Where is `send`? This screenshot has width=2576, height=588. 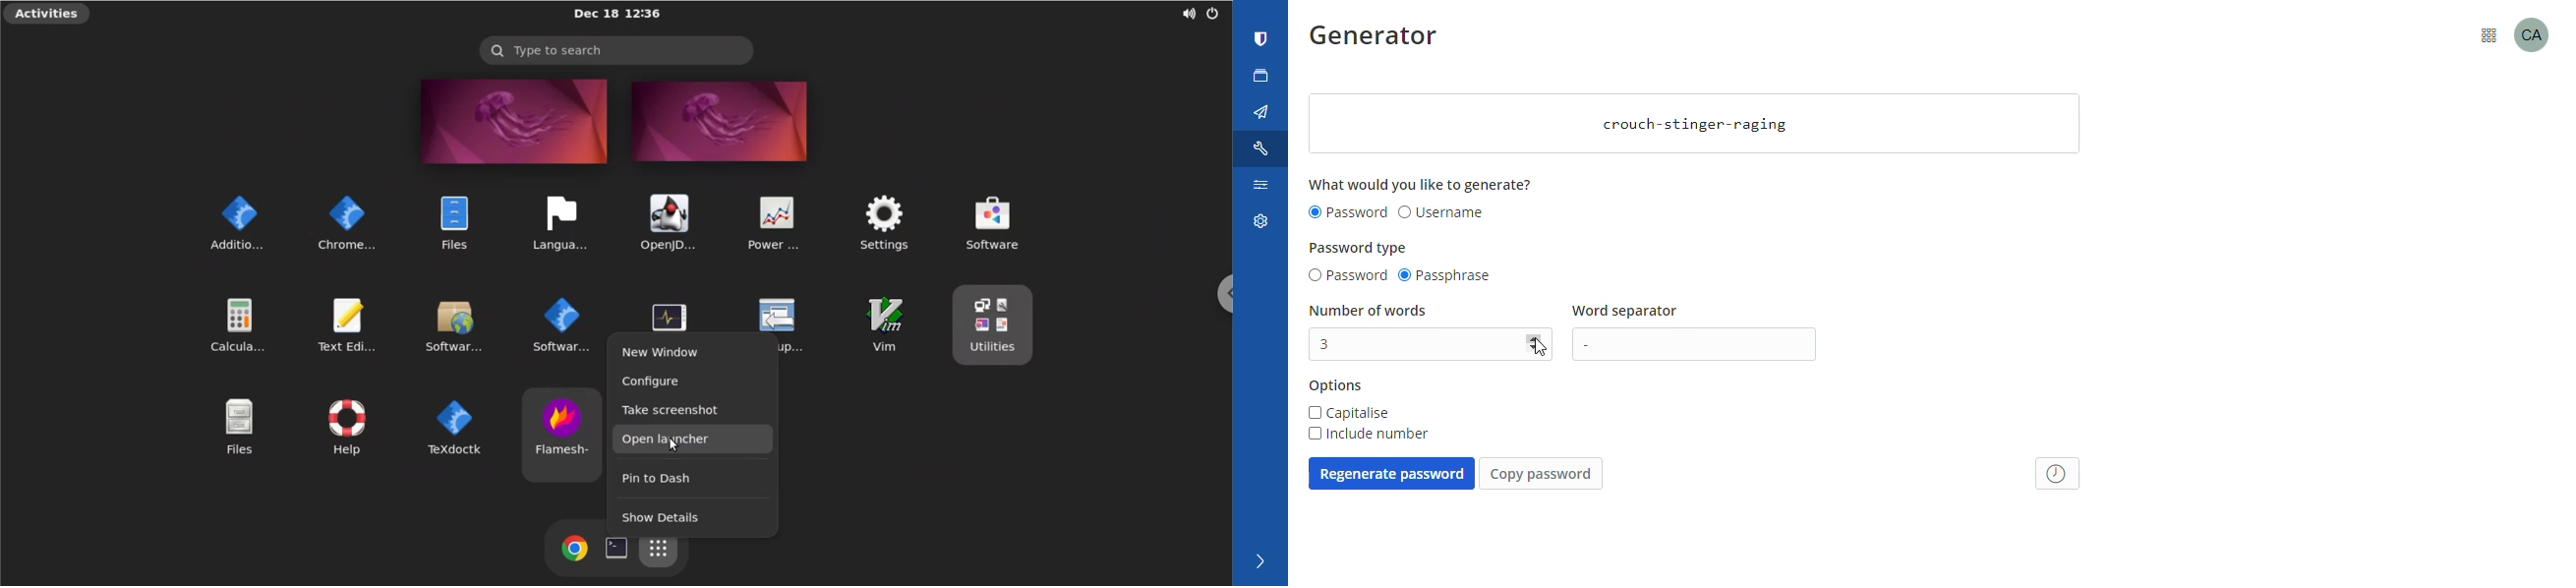 send is located at coordinates (1261, 113).